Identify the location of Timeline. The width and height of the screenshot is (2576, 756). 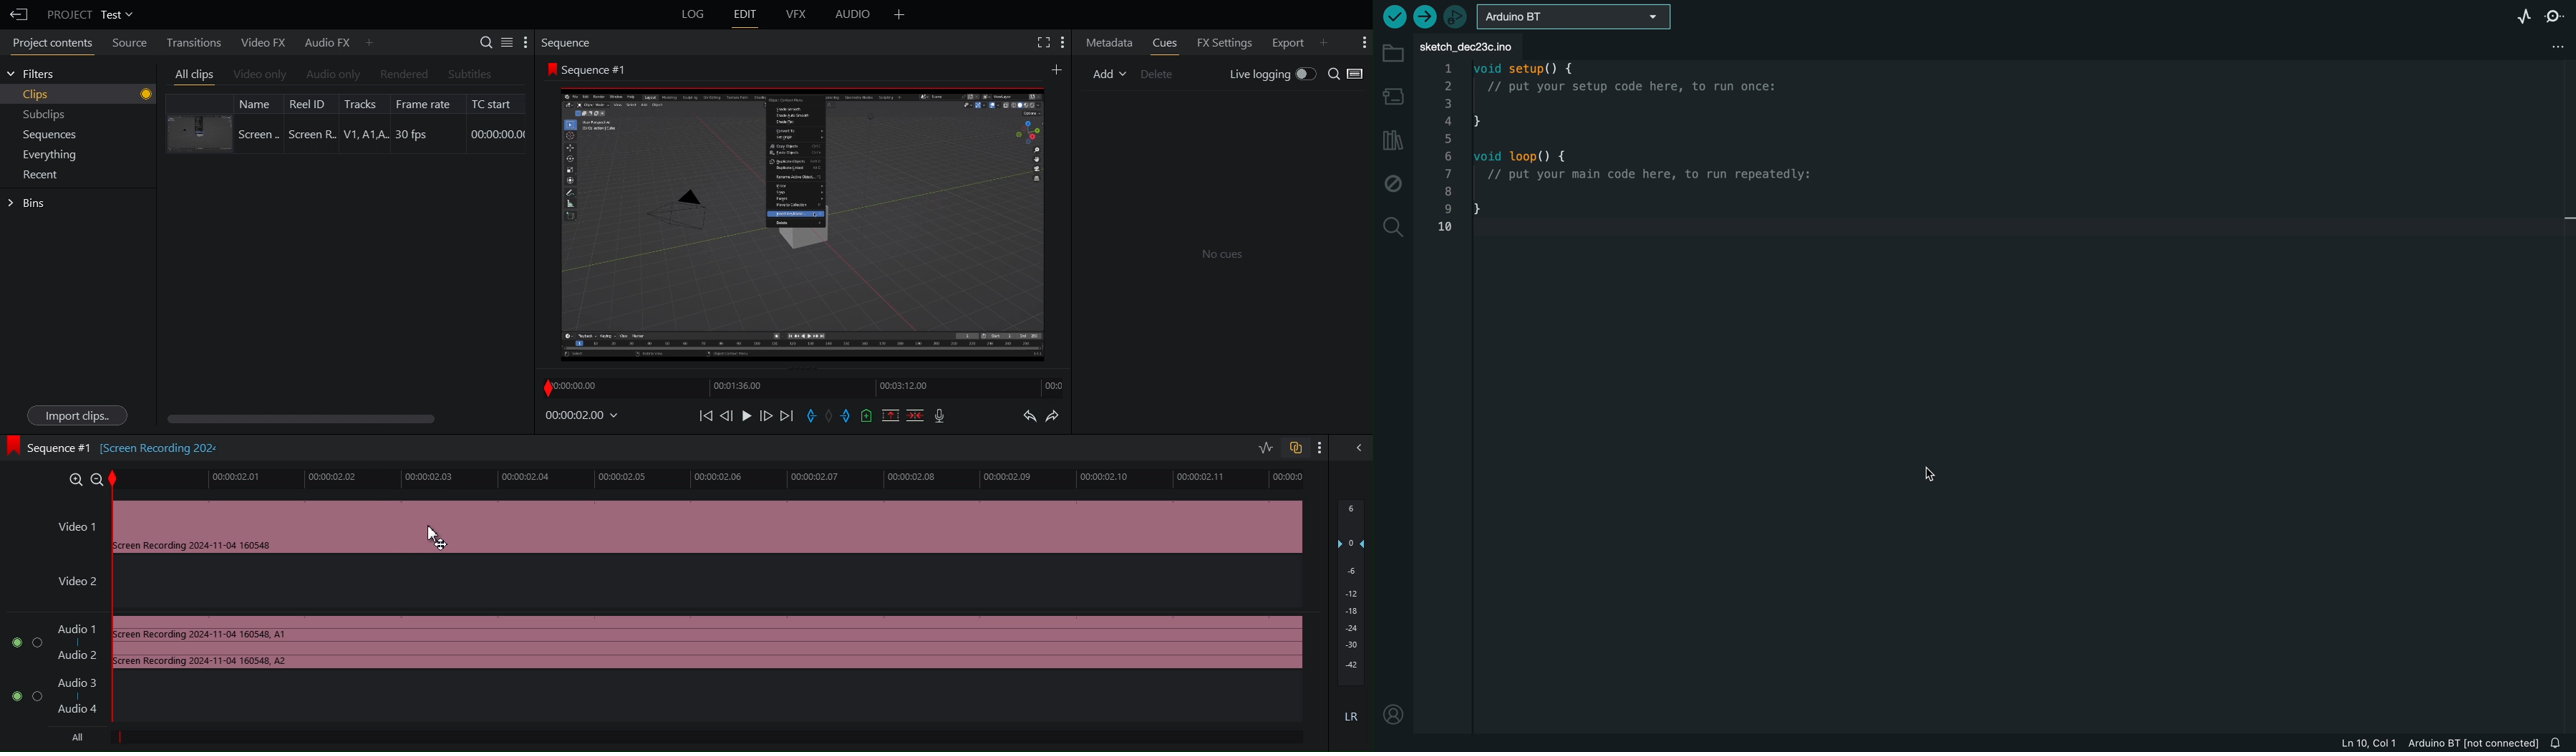
(803, 390).